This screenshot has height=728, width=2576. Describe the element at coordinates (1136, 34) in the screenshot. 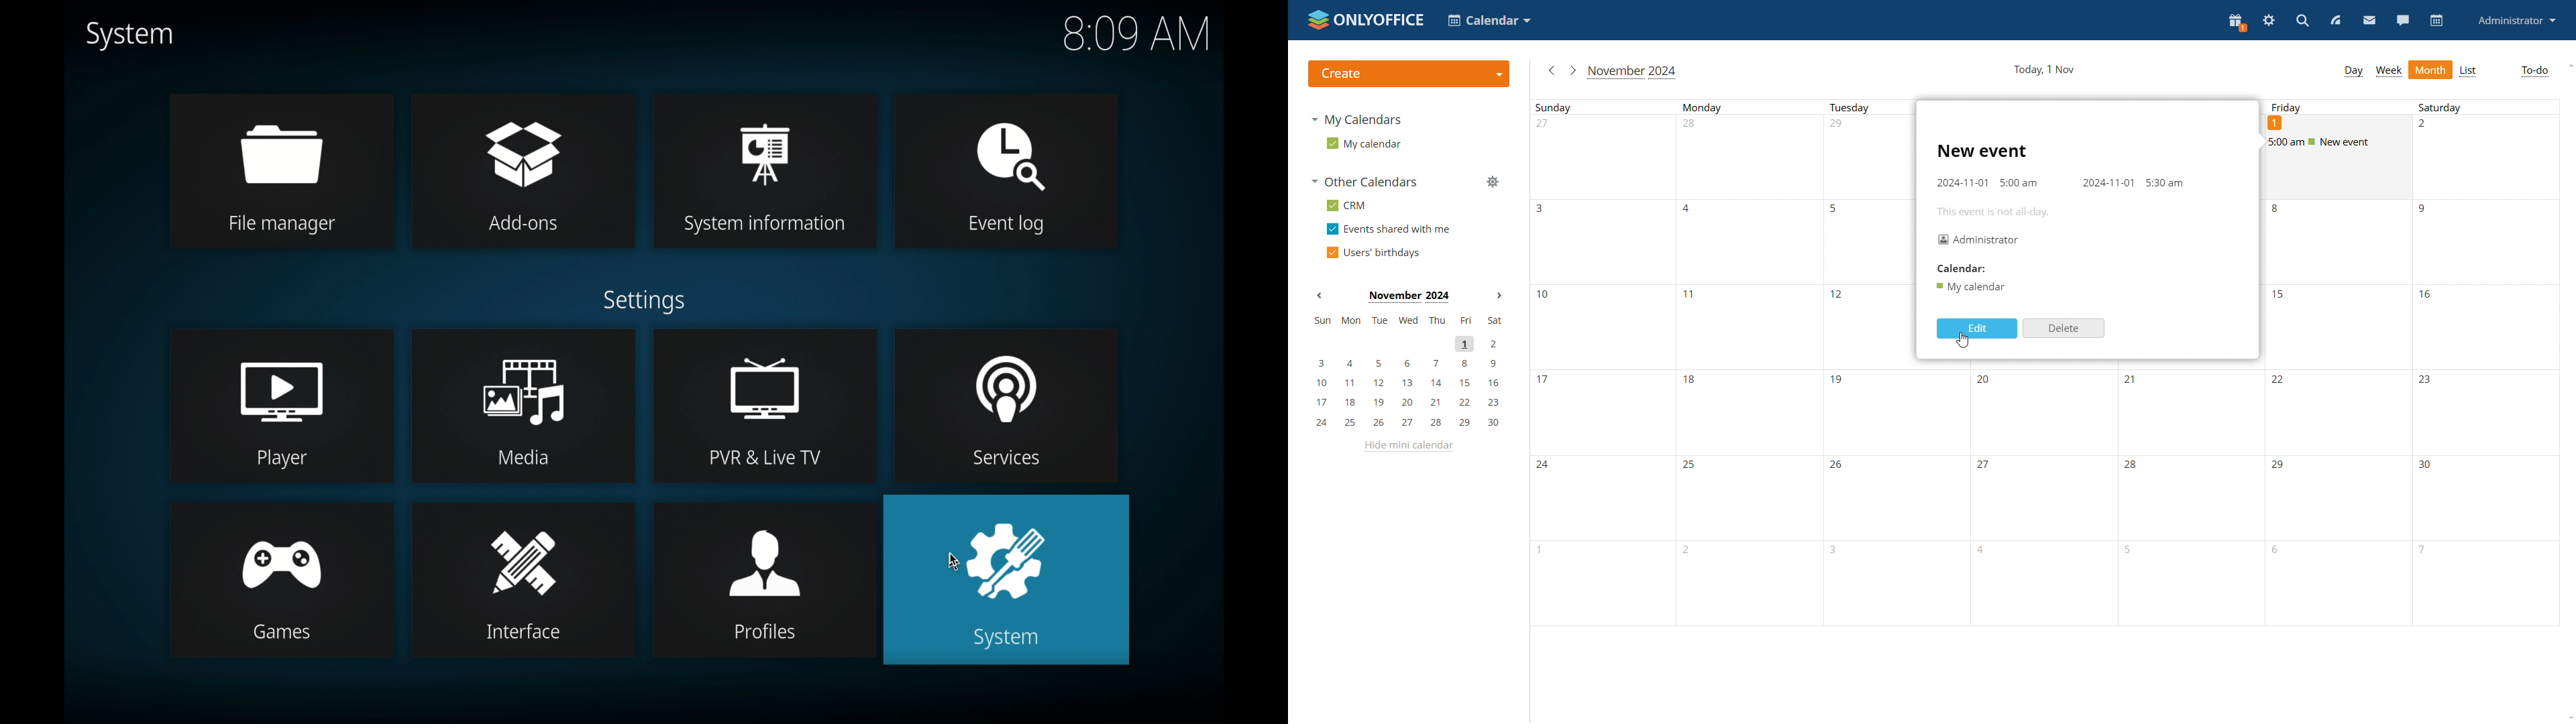

I see `8.09 am` at that location.